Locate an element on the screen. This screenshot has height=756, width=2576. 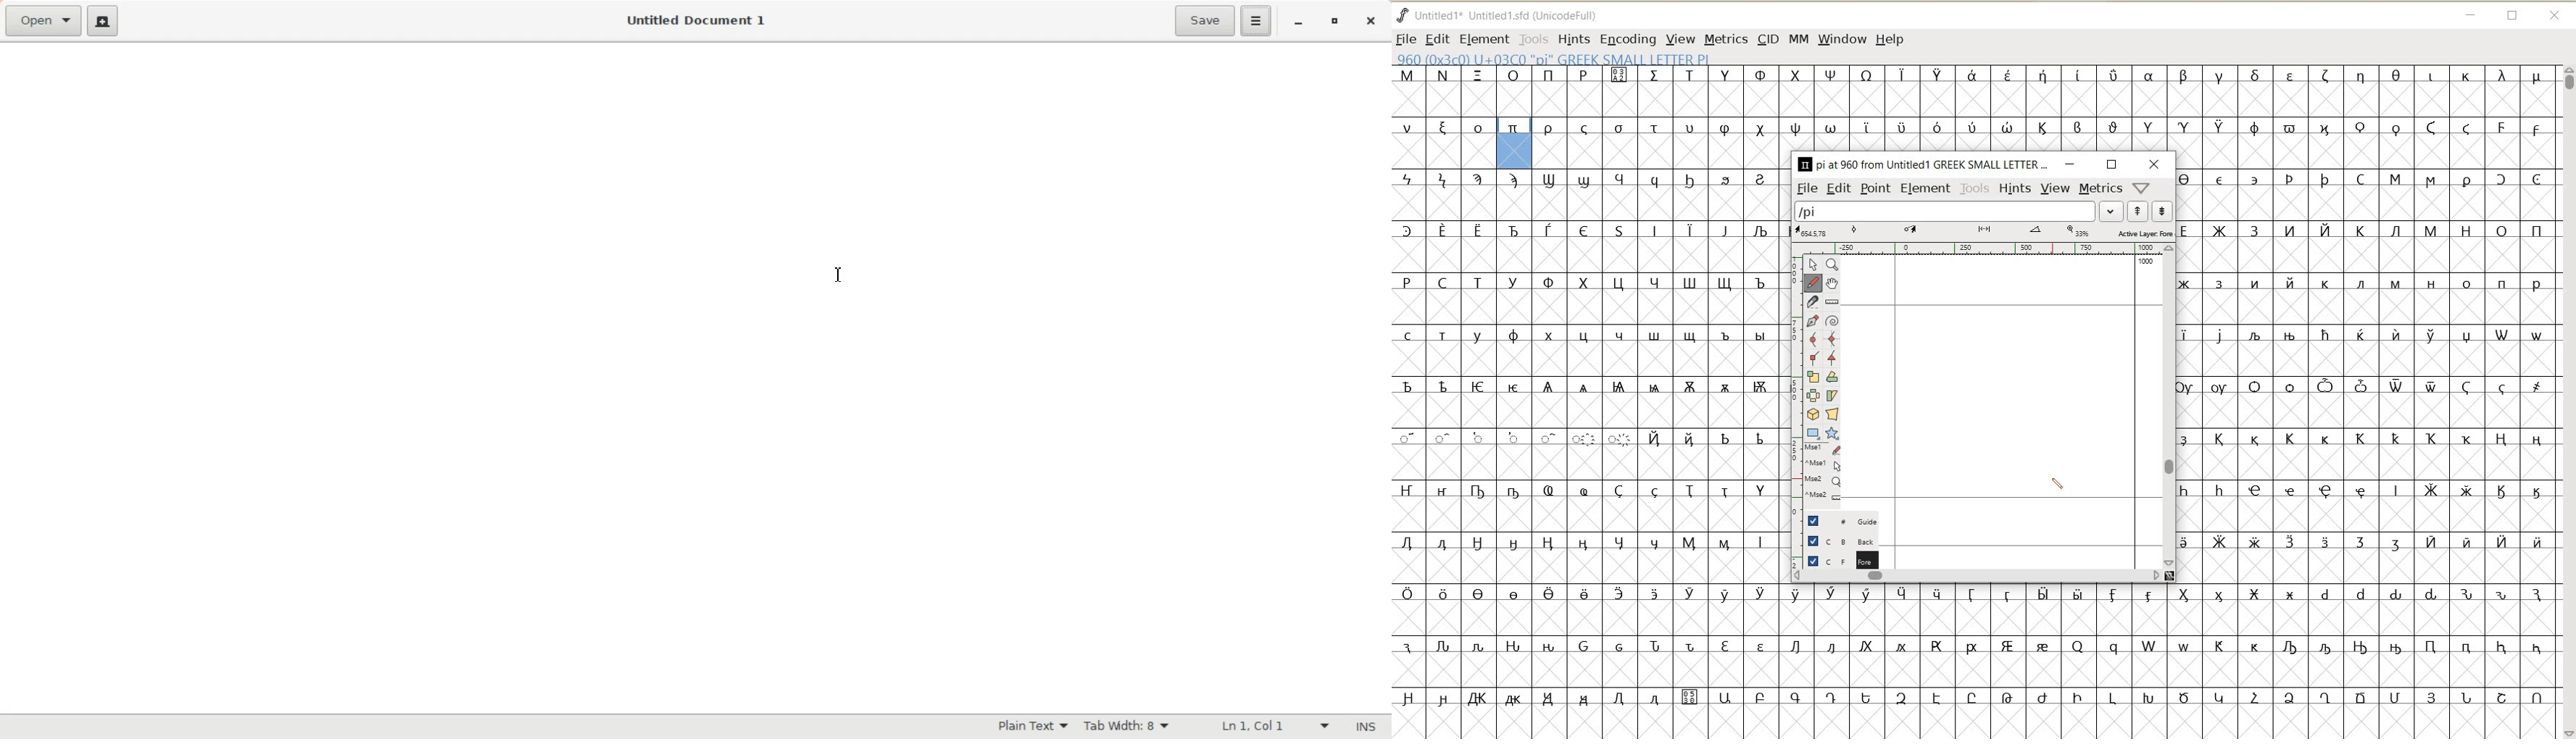
SCROLLBAR is located at coordinates (2170, 406).